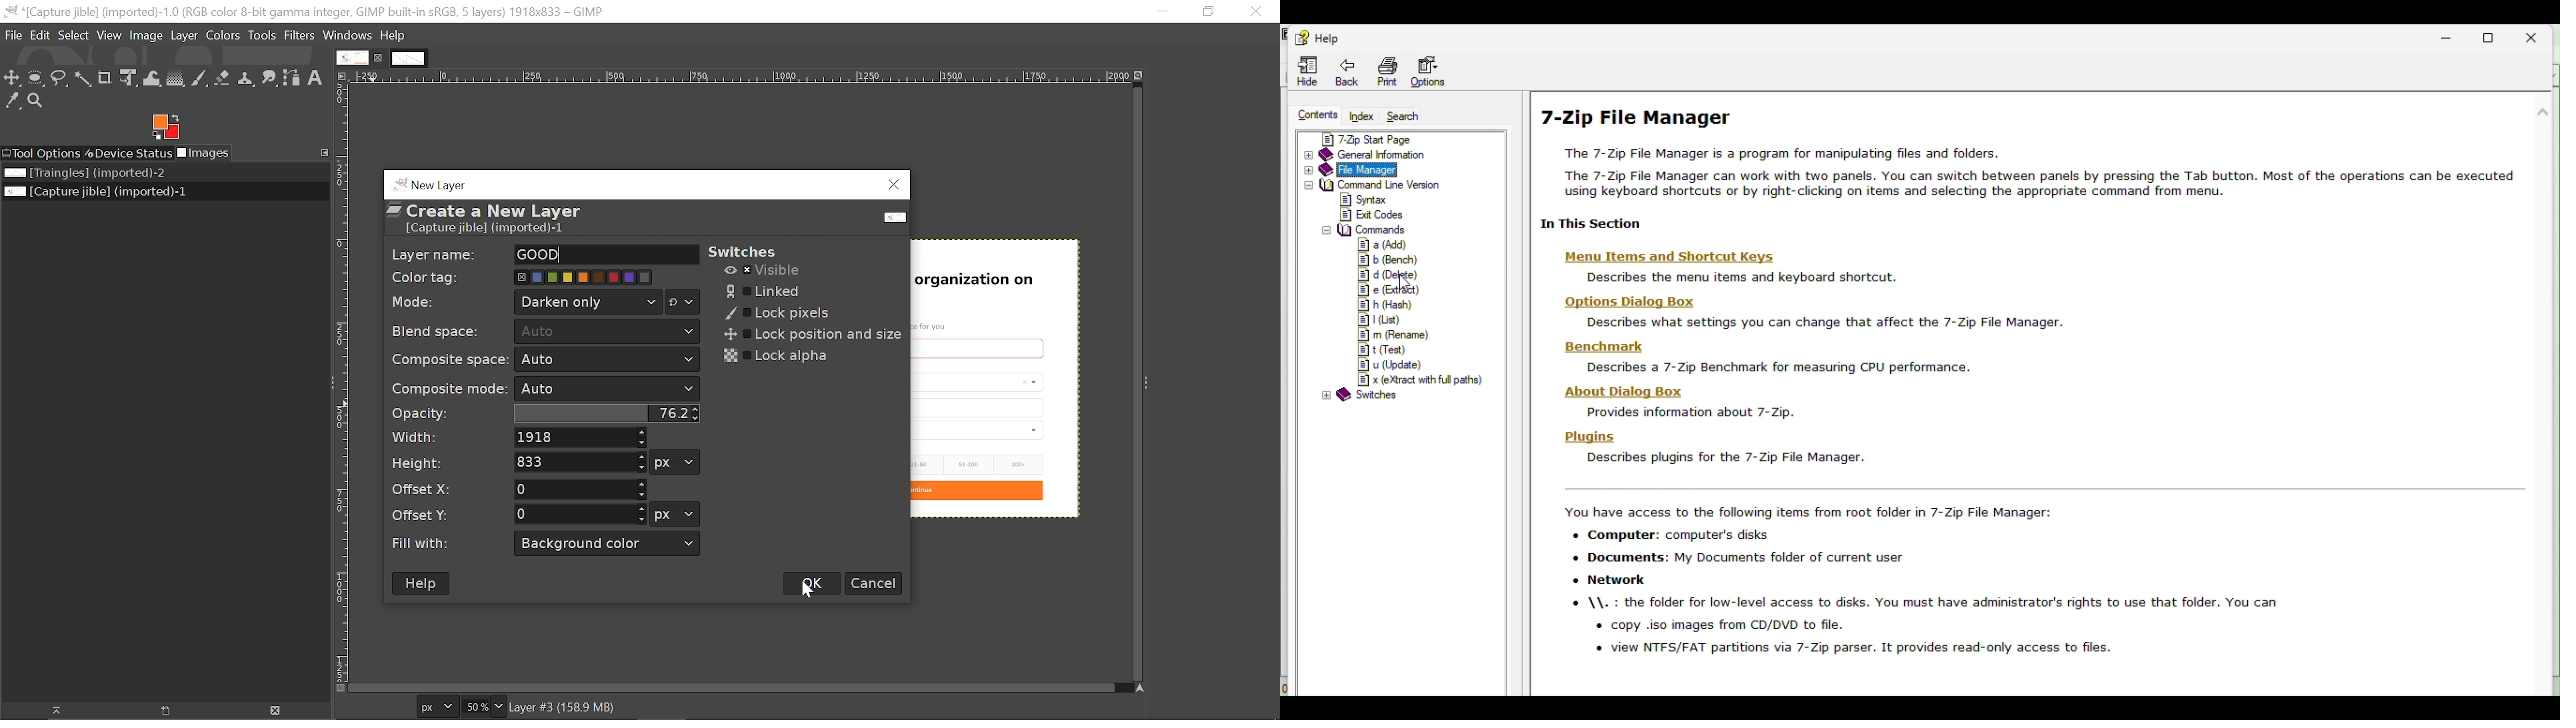 This screenshot has height=728, width=2576. I want to click on help, so click(1318, 38).